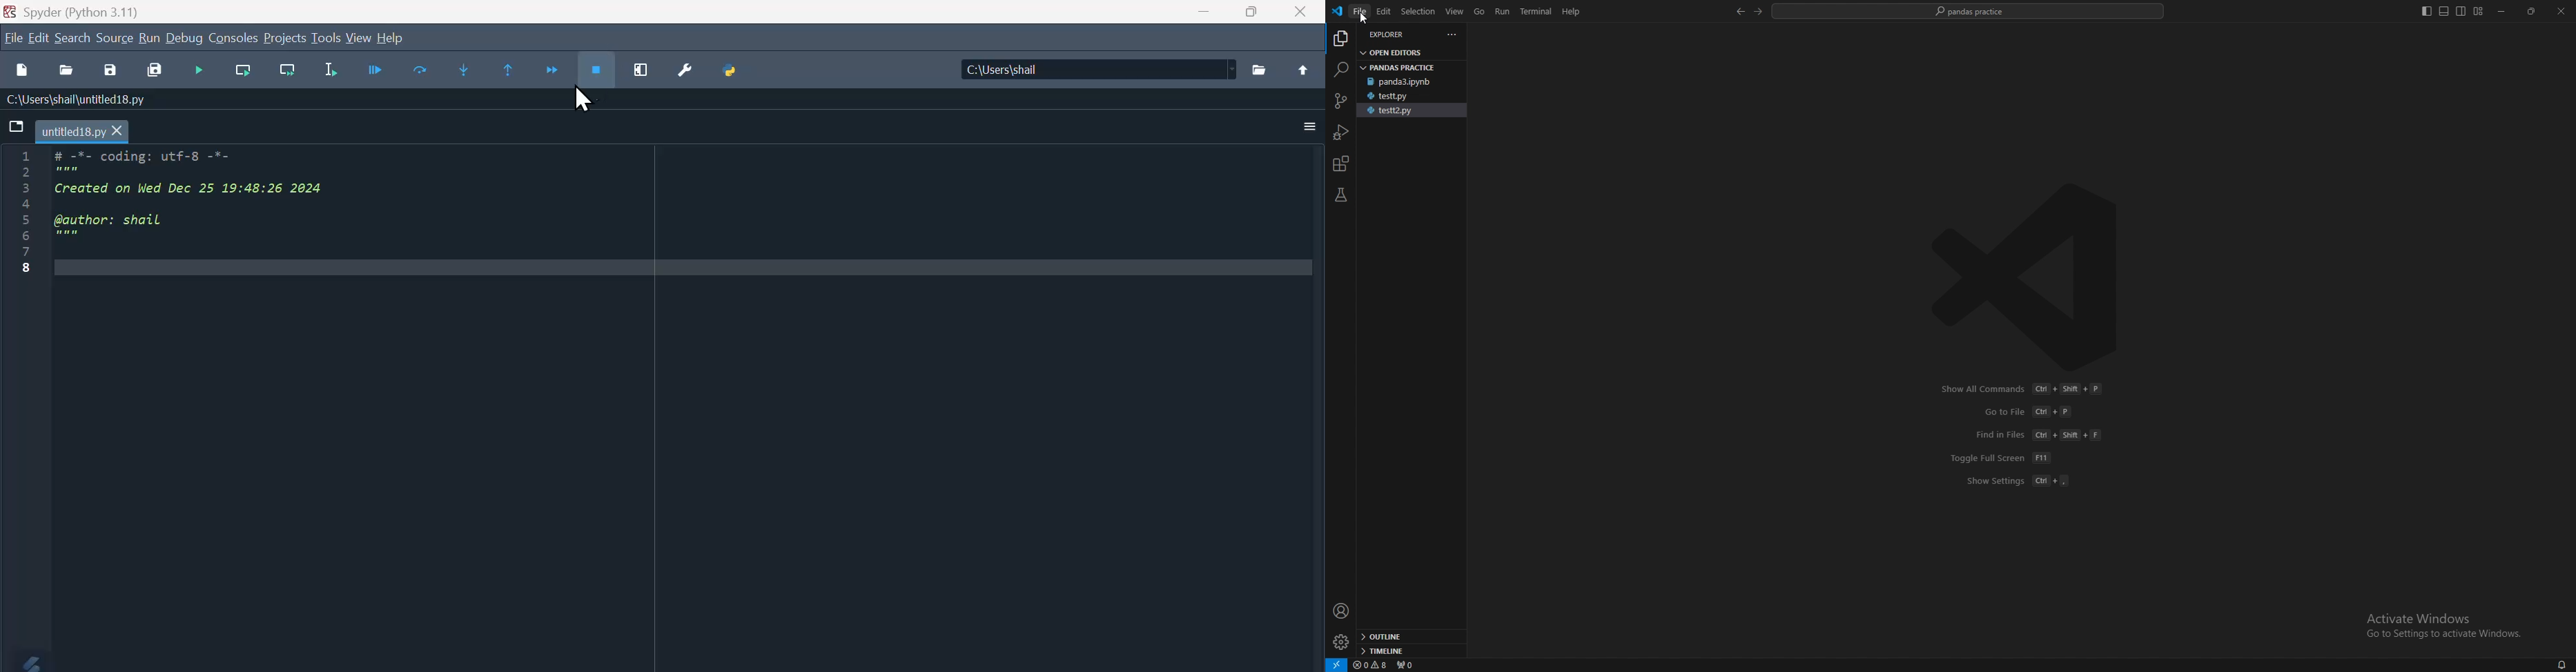  Describe the element at coordinates (75, 39) in the screenshot. I see `Search` at that location.